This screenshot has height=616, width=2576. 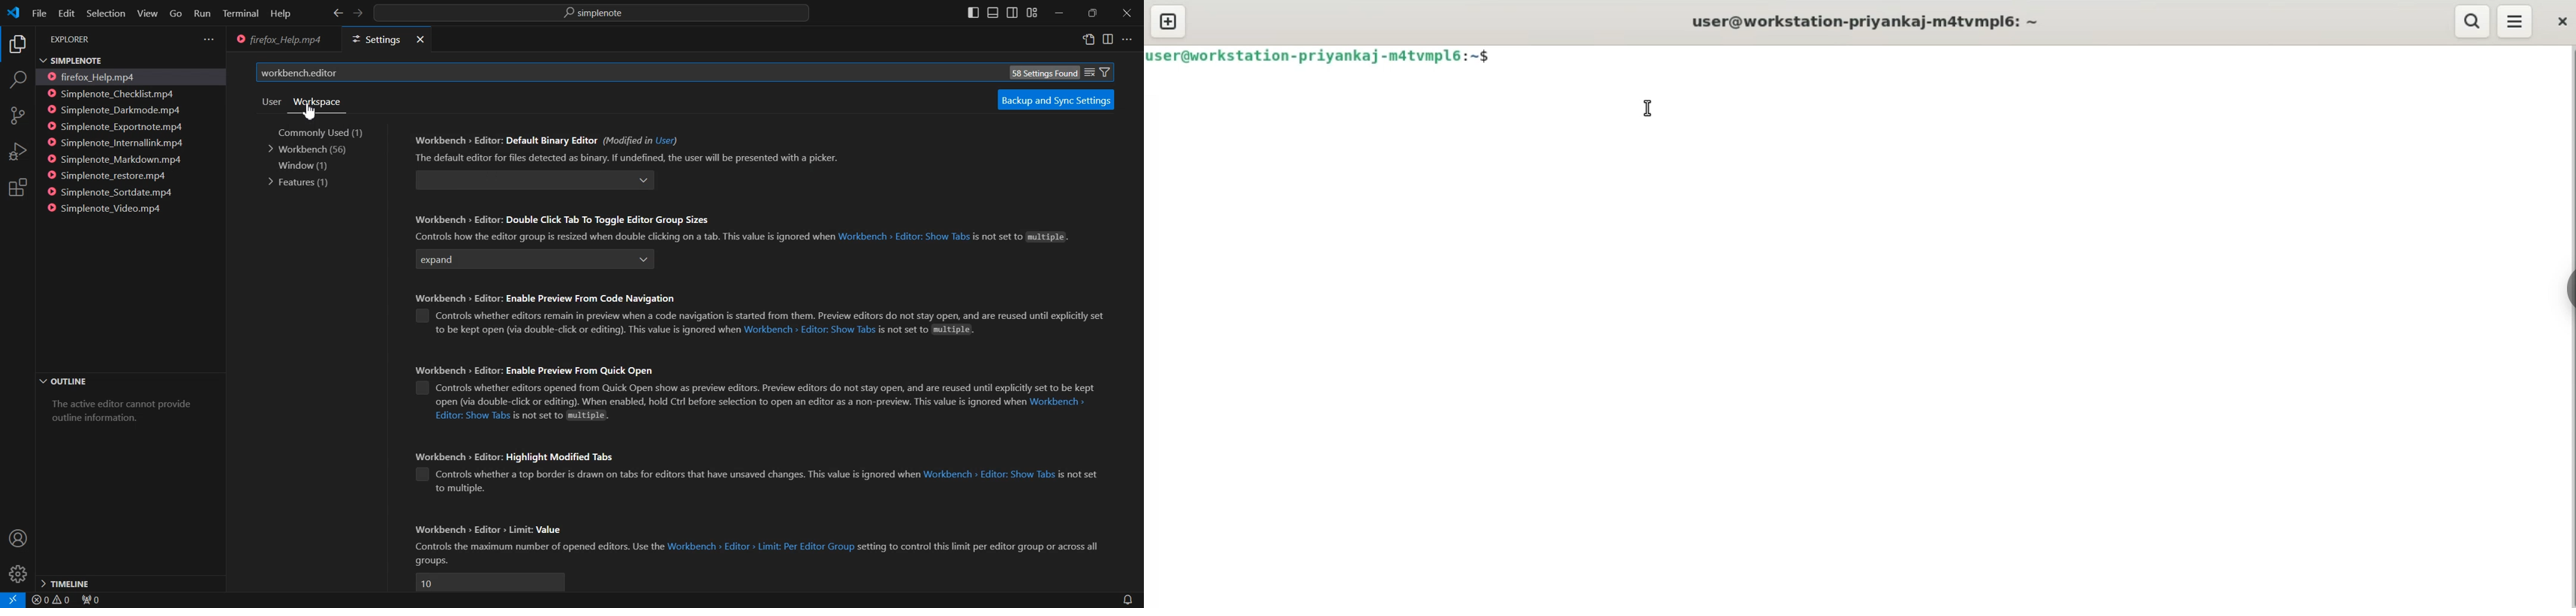 I want to click on Cursor, so click(x=309, y=111).